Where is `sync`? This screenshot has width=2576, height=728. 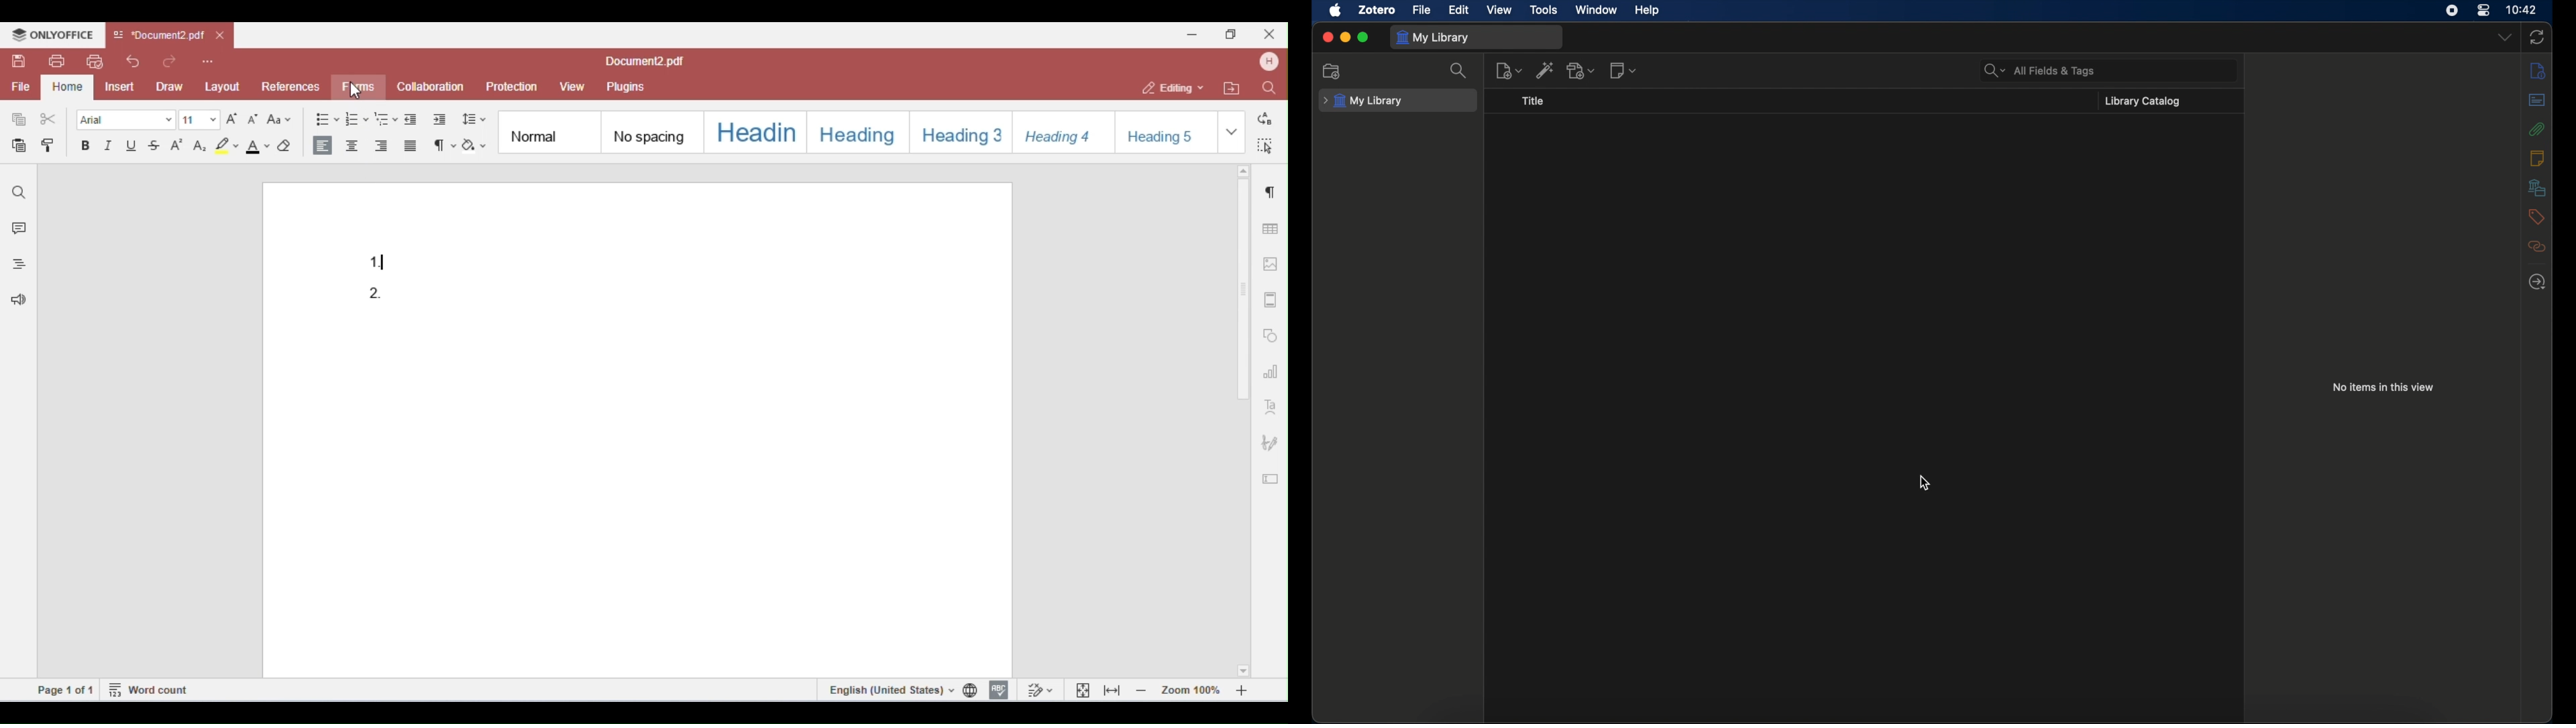
sync is located at coordinates (2537, 37).